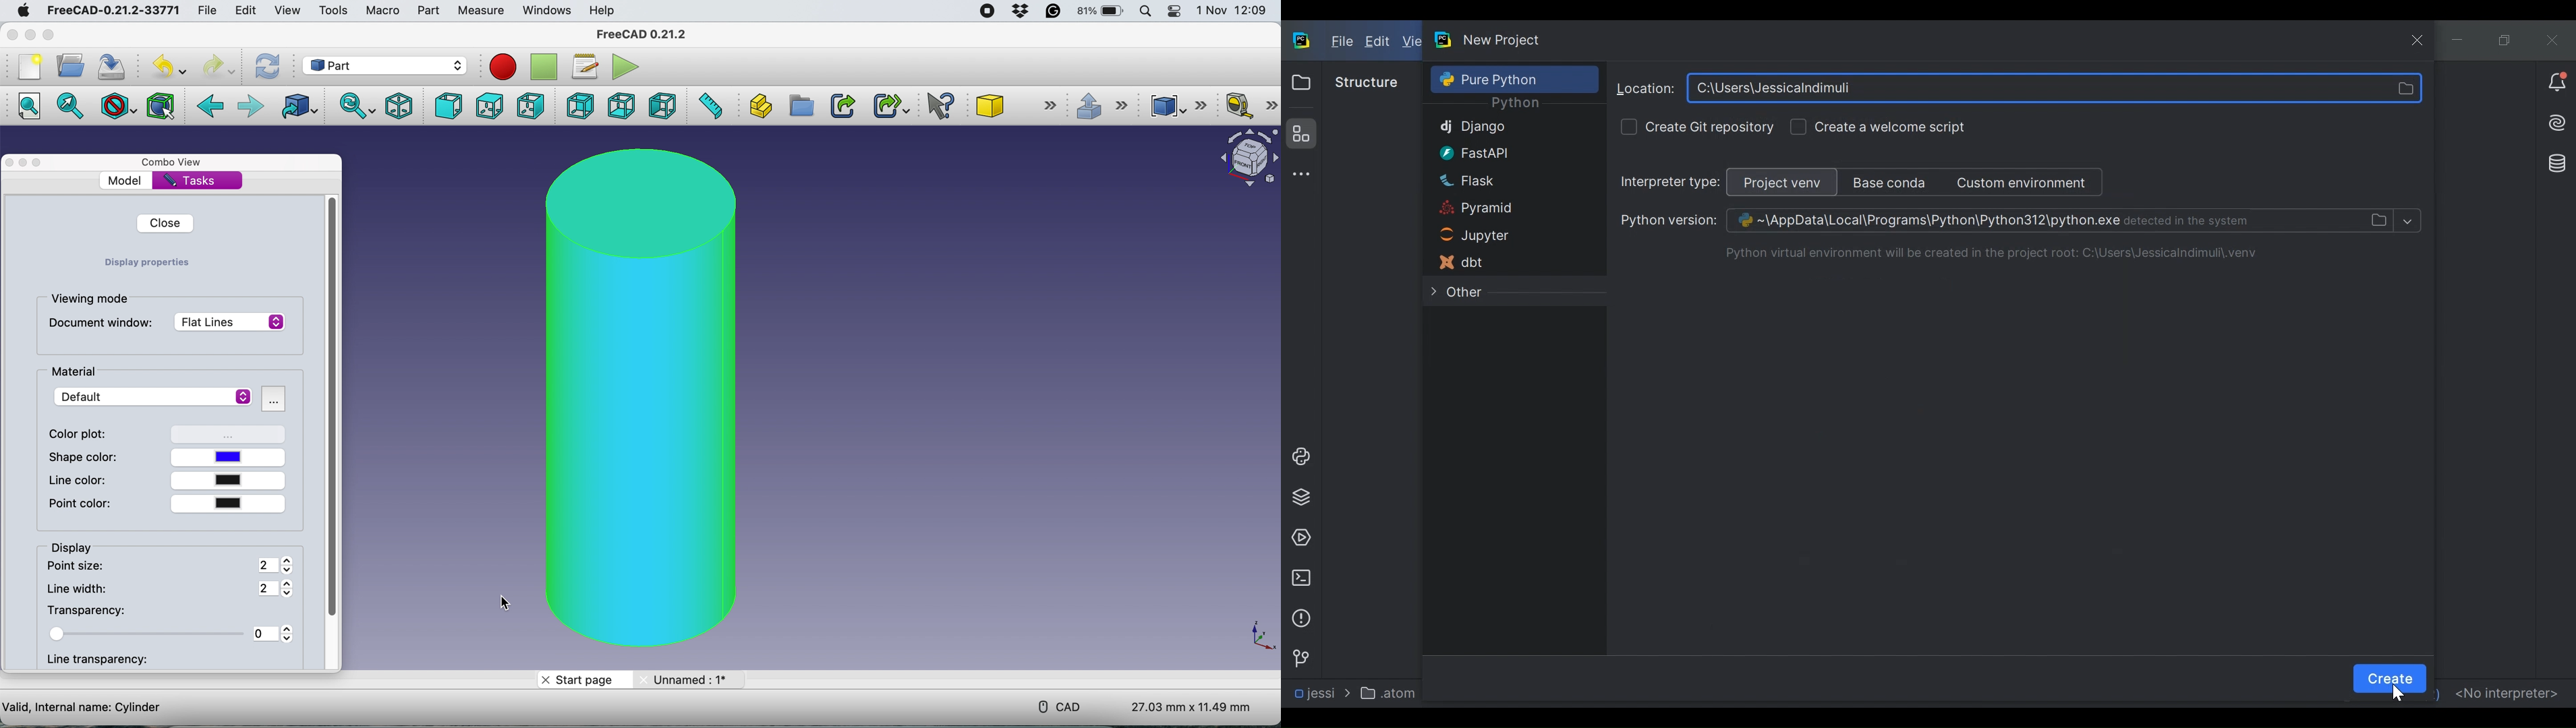 The height and width of the screenshot is (728, 2576). What do you see at coordinates (642, 32) in the screenshot?
I see `freecad` at bounding box center [642, 32].